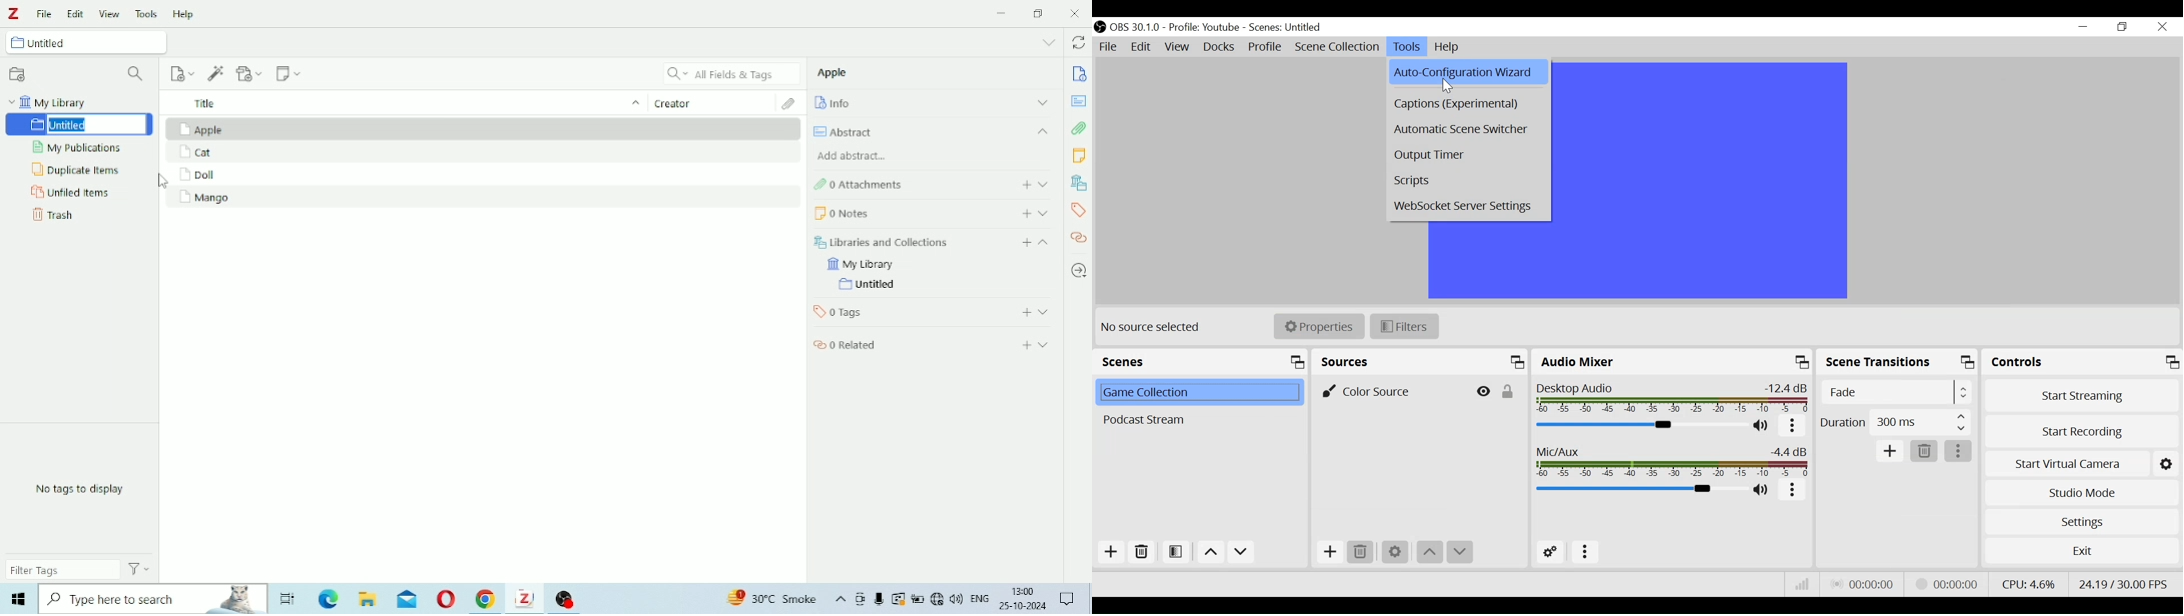 Image resolution: width=2184 pixels, height=616 pixels. Describe the element at coordinates (53, 214) in the screenshot. I see `Trash` at that location.